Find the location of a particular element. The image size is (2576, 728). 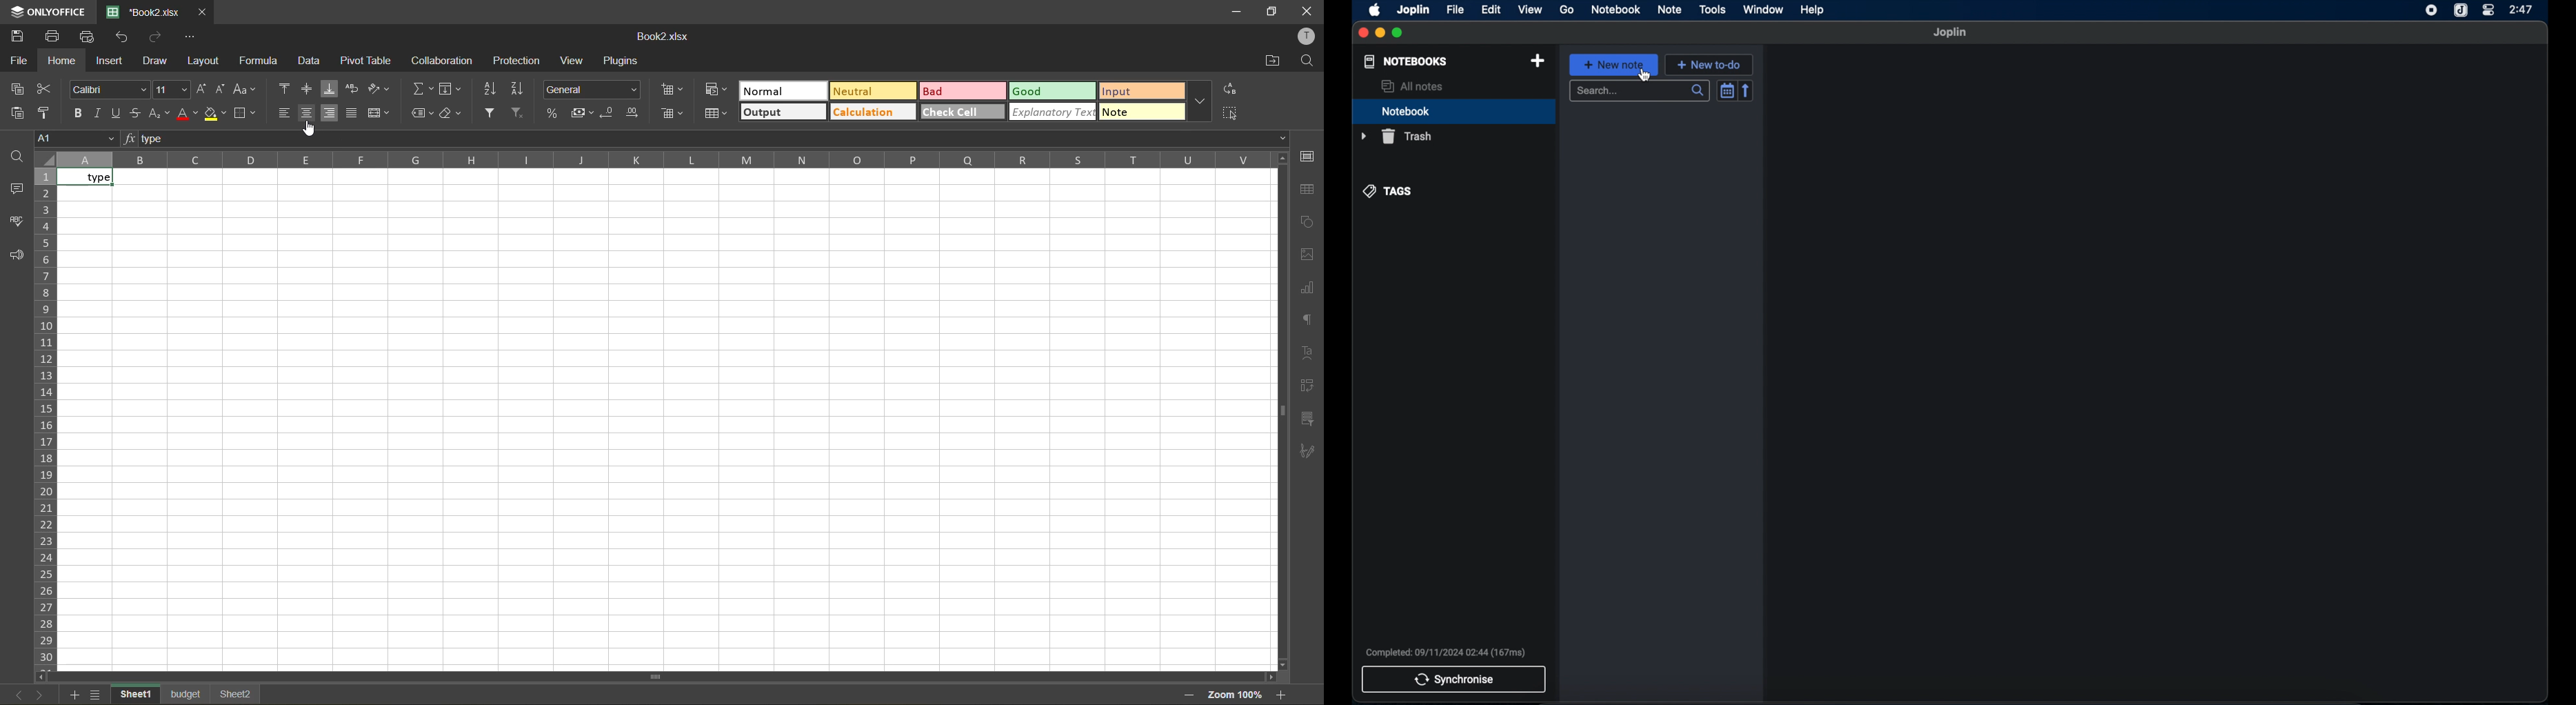

appleicon is located at coordinates (1374, 10).